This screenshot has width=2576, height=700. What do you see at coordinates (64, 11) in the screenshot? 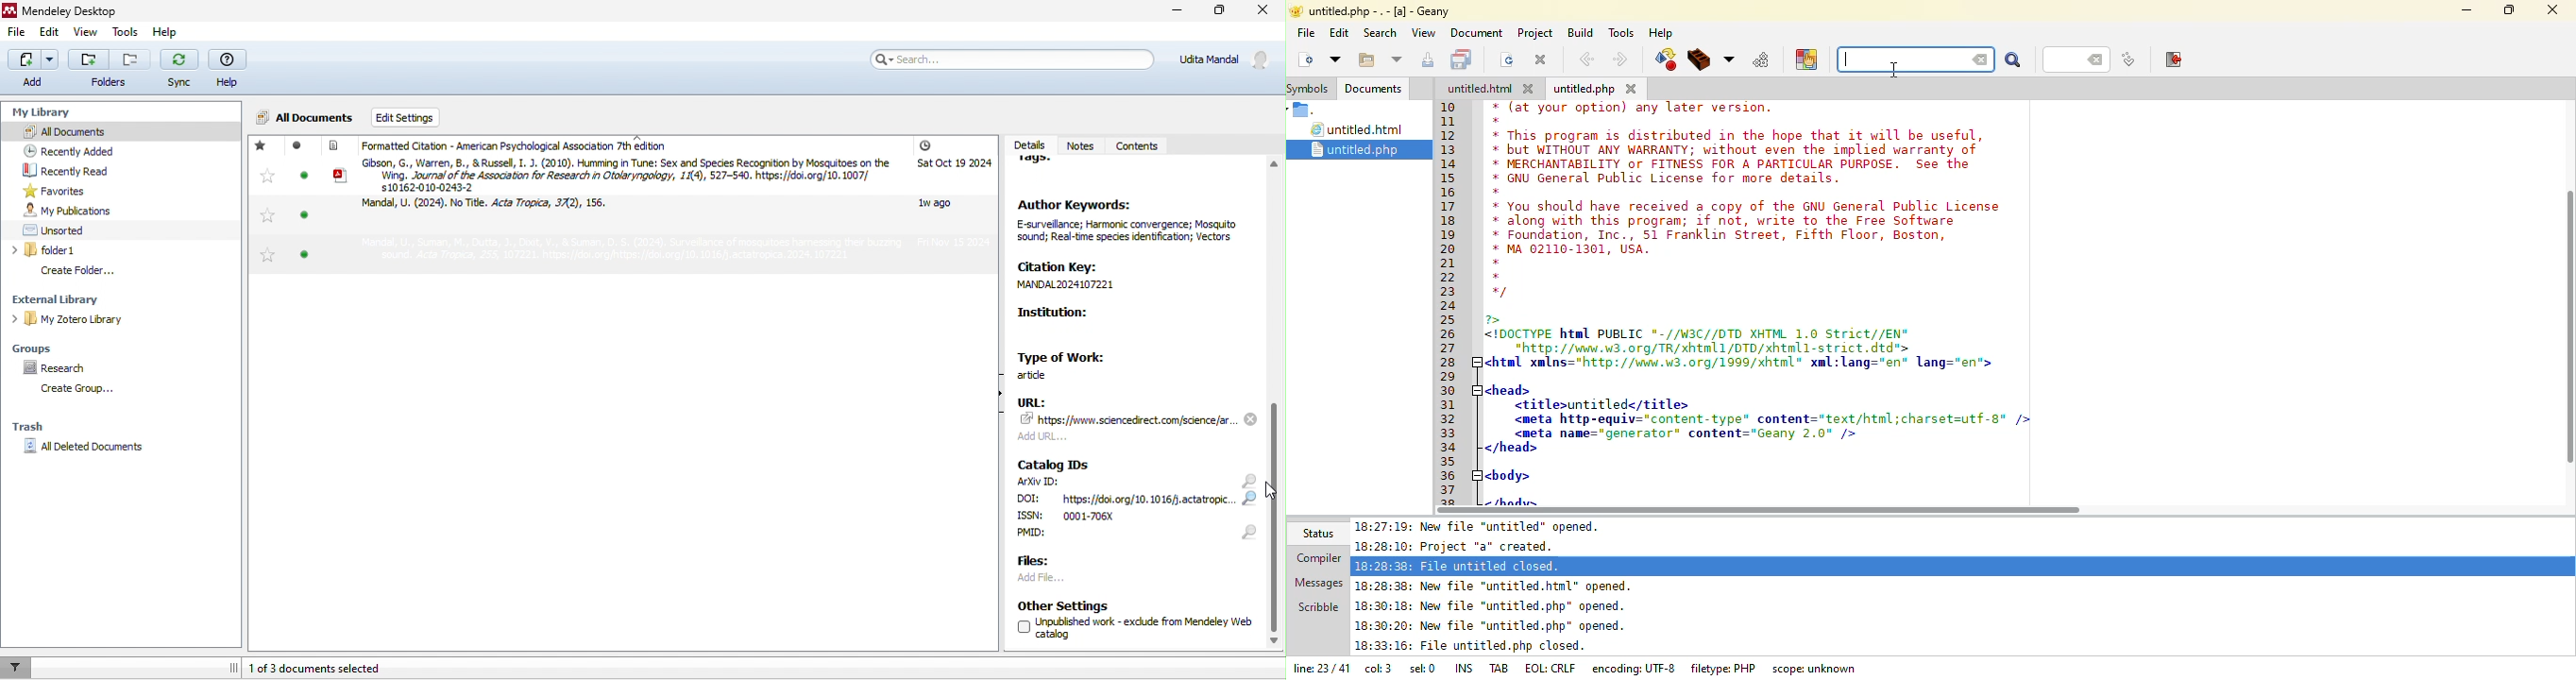
I see `Mendeley Desktop` at bounding box center [64, 11].